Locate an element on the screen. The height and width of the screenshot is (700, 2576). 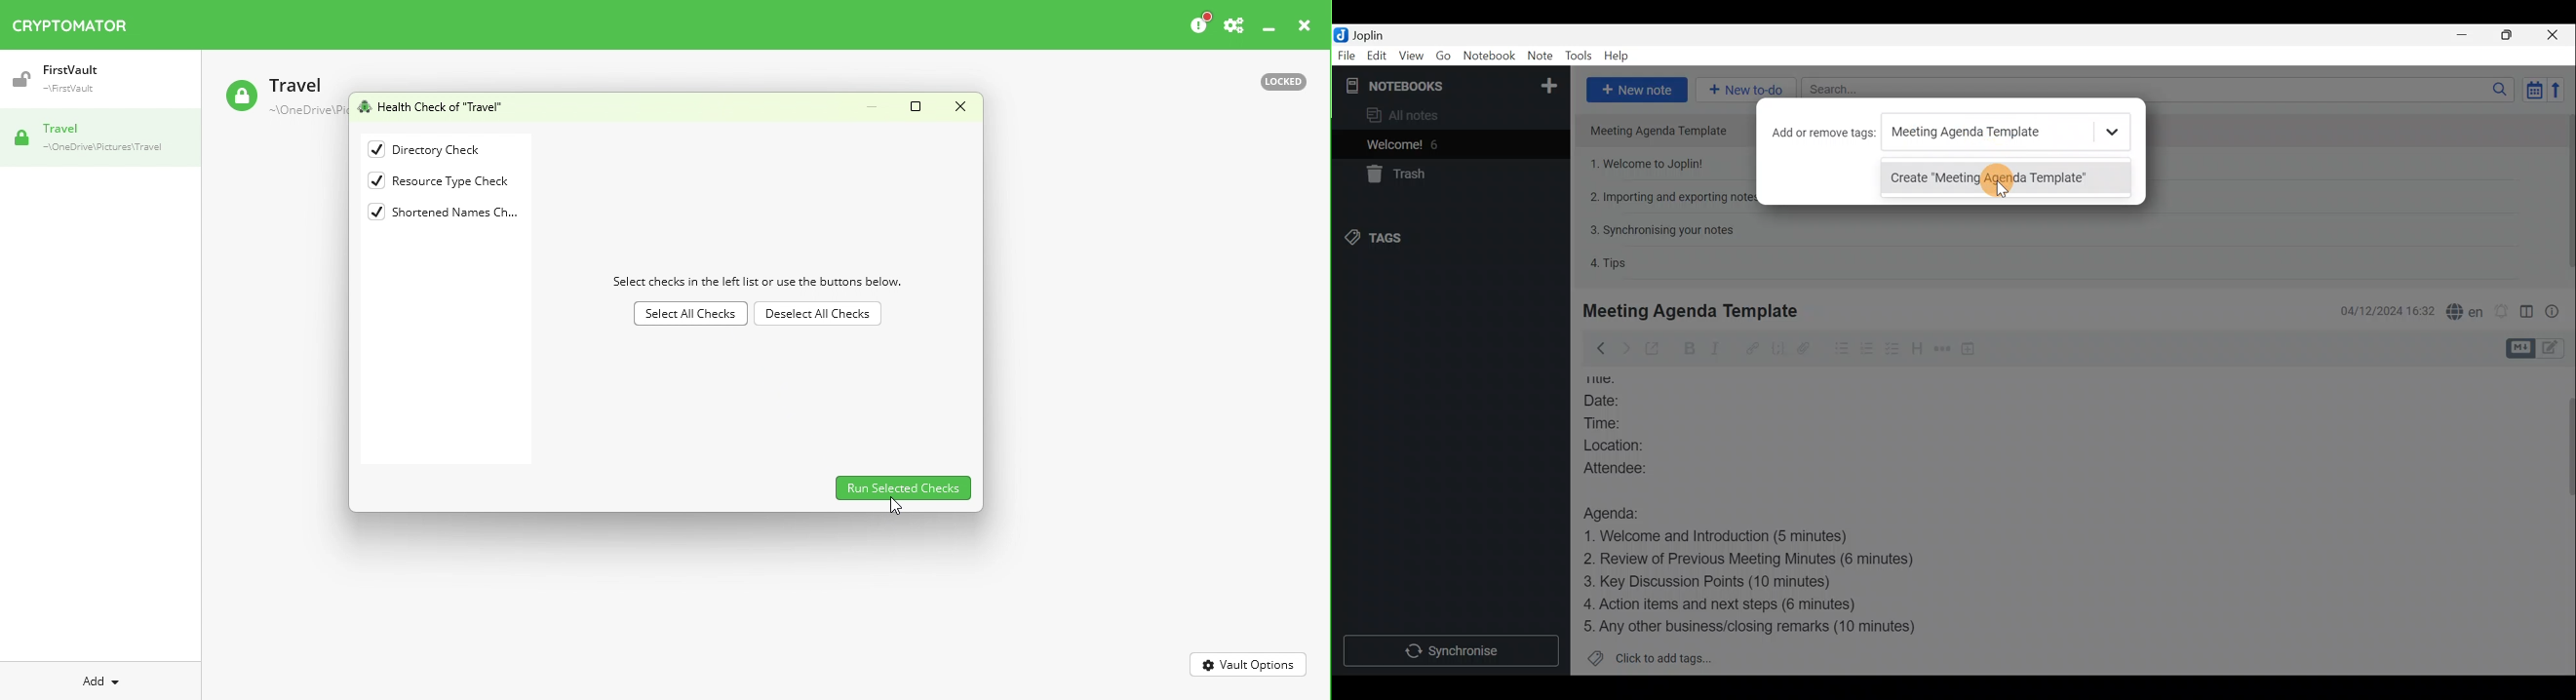
Italic is located at coordinates (1723, 349).